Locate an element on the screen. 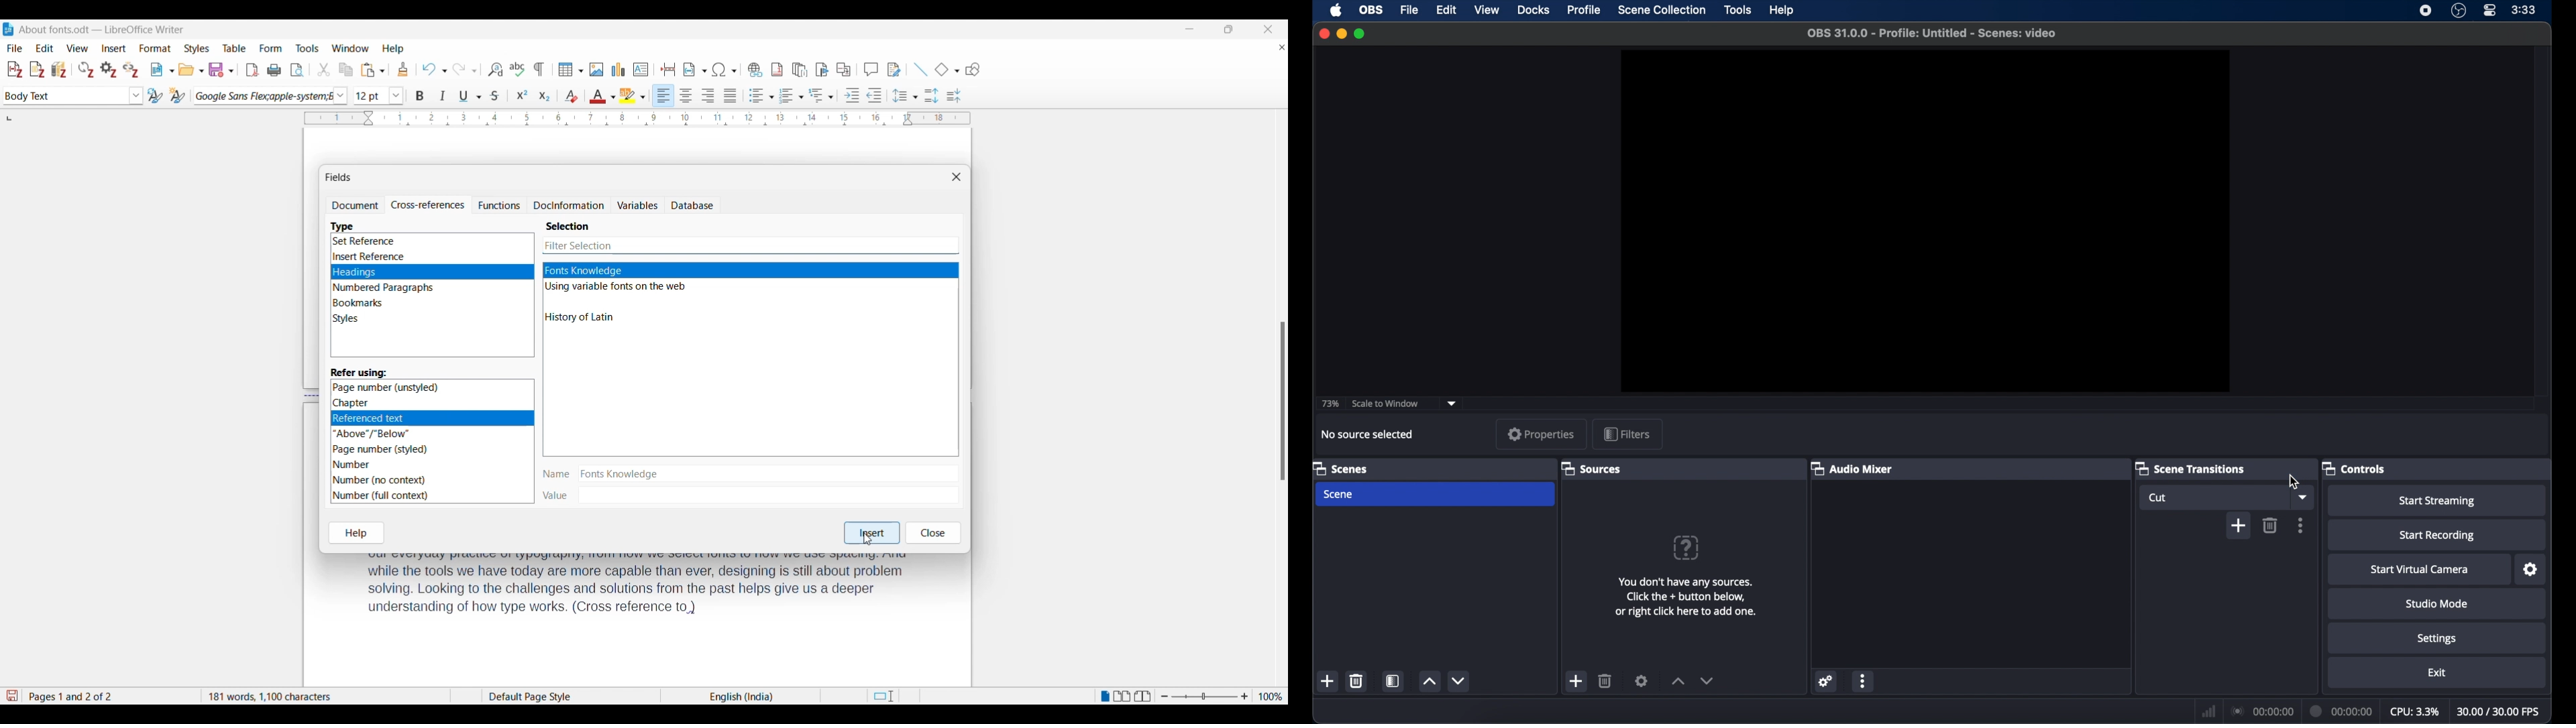 The width and height of the screenshot is (2576, 728). exit is located at coordinates (2438, 674).